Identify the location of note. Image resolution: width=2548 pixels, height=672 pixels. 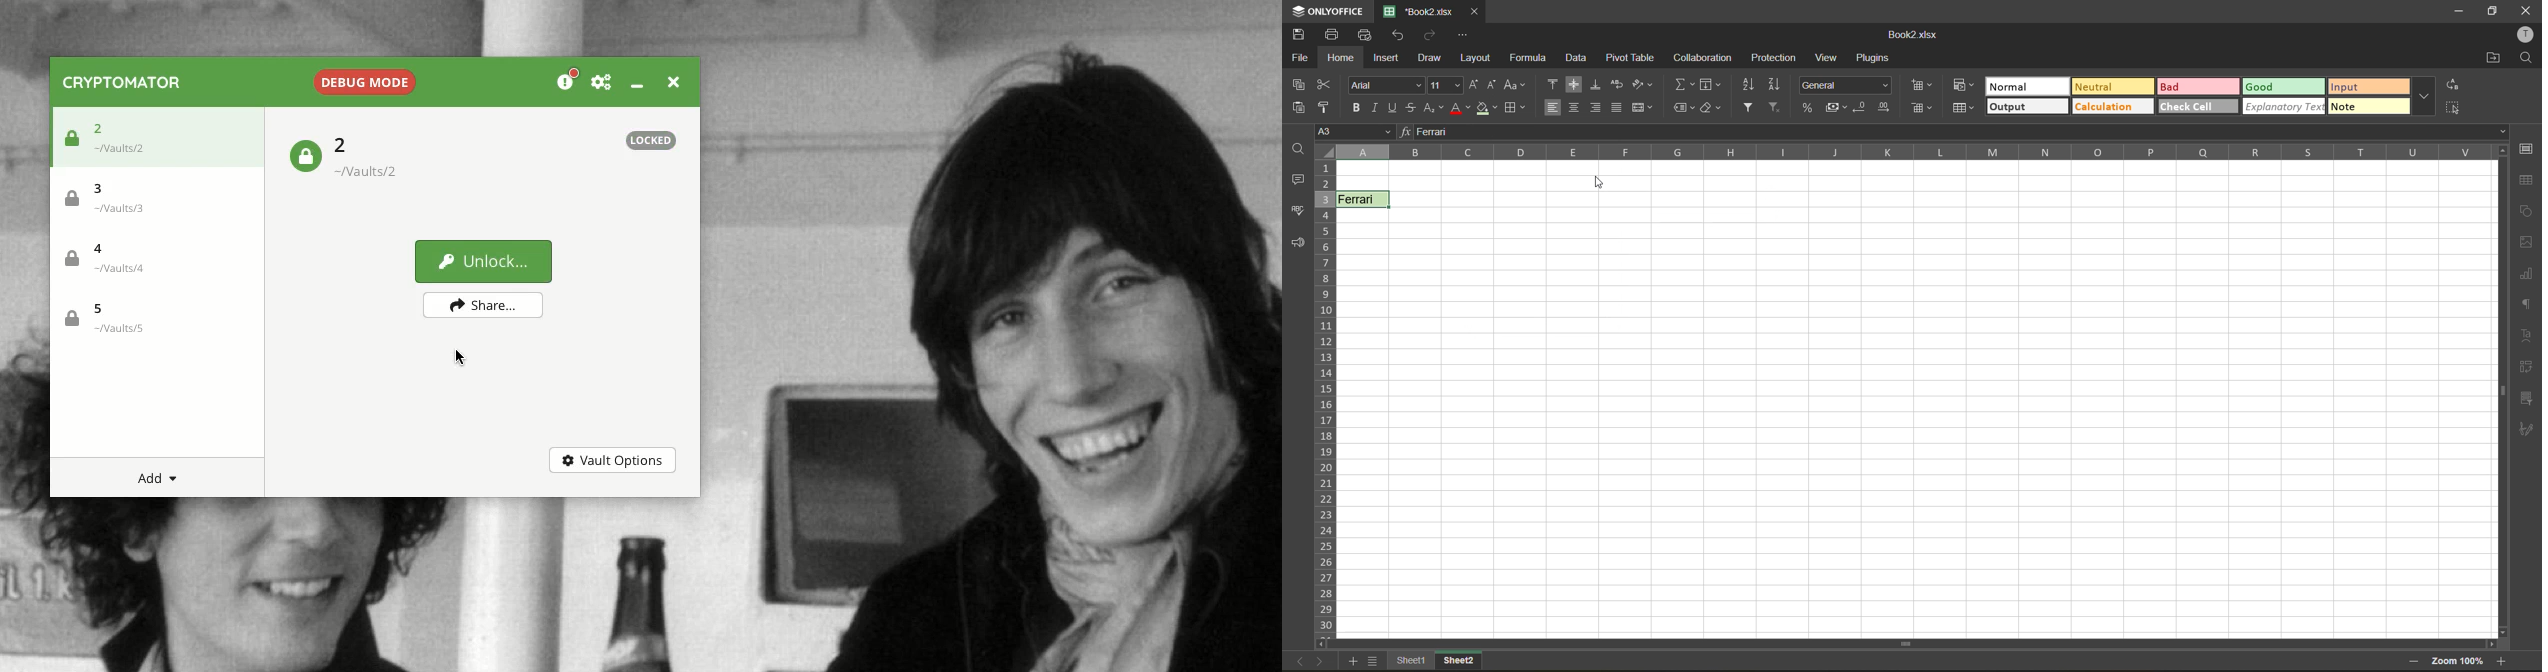
(2370, 106).